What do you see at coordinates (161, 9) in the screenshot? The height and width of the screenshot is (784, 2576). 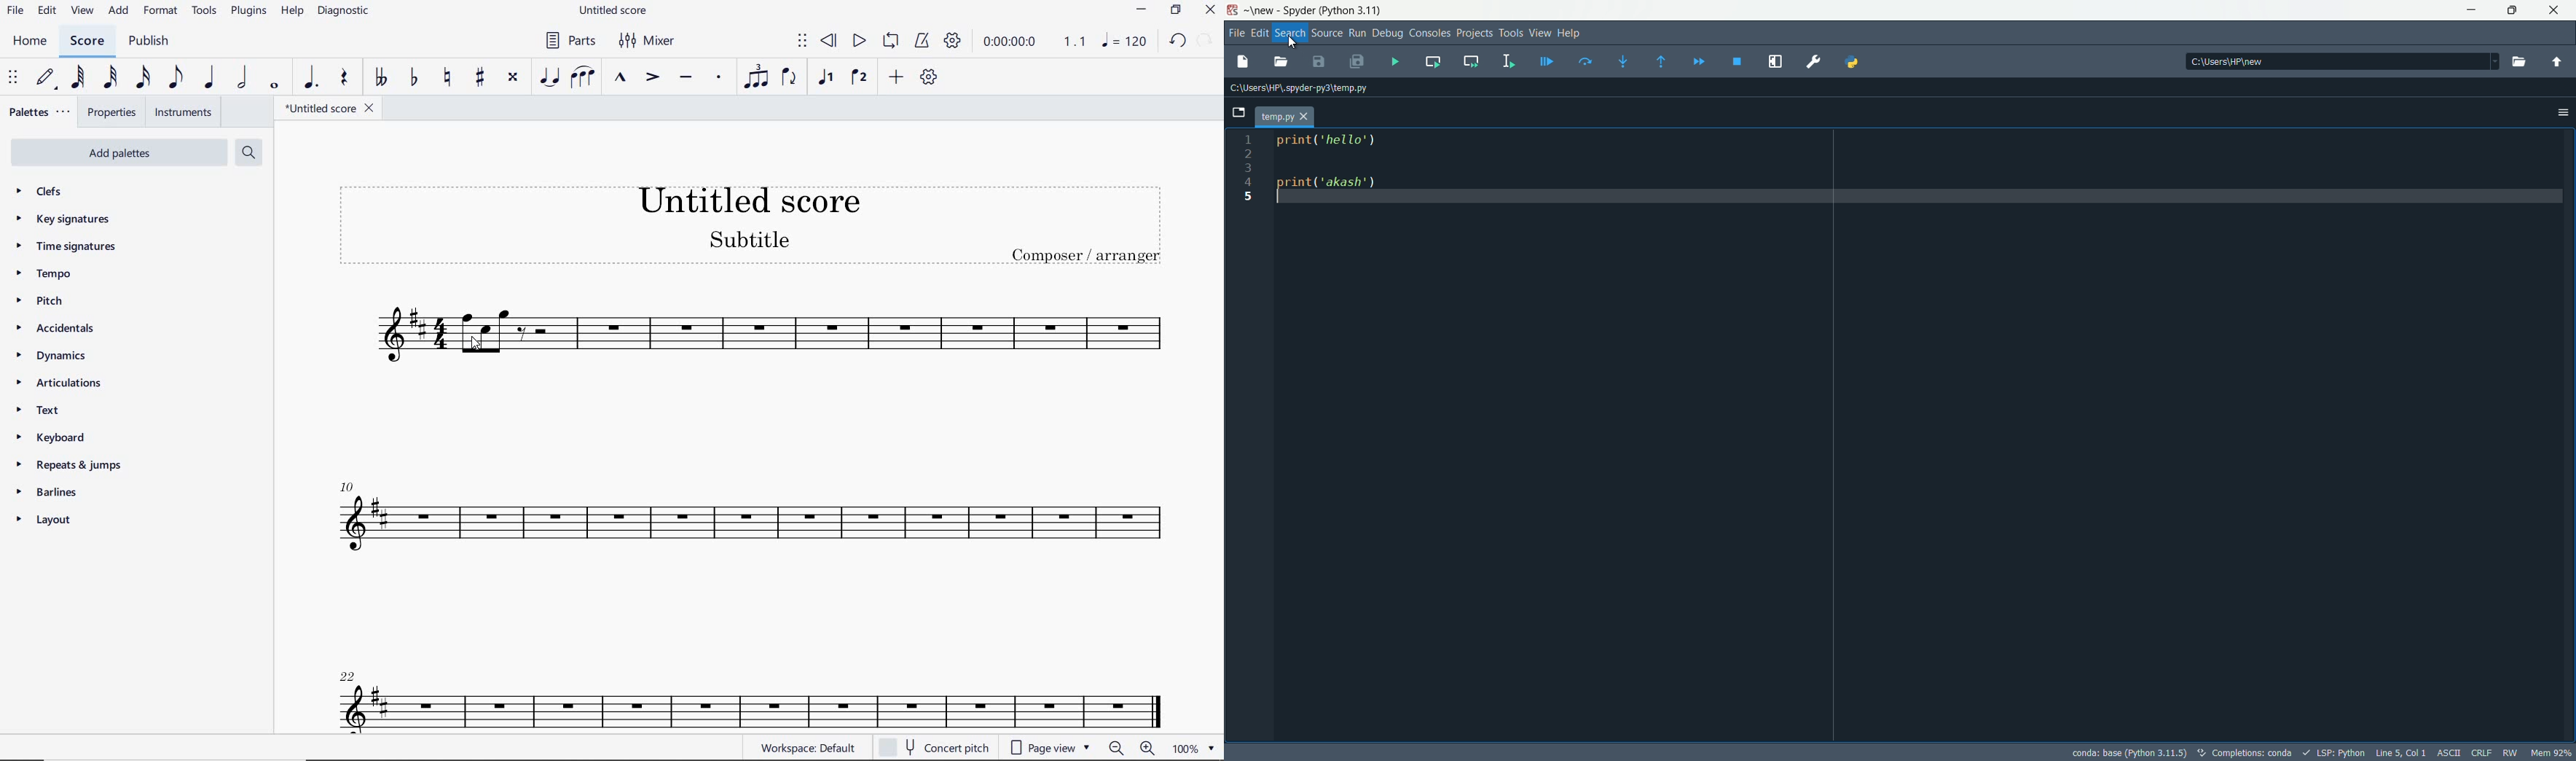 I see `FORMAT` at bounding box center [161, 9].